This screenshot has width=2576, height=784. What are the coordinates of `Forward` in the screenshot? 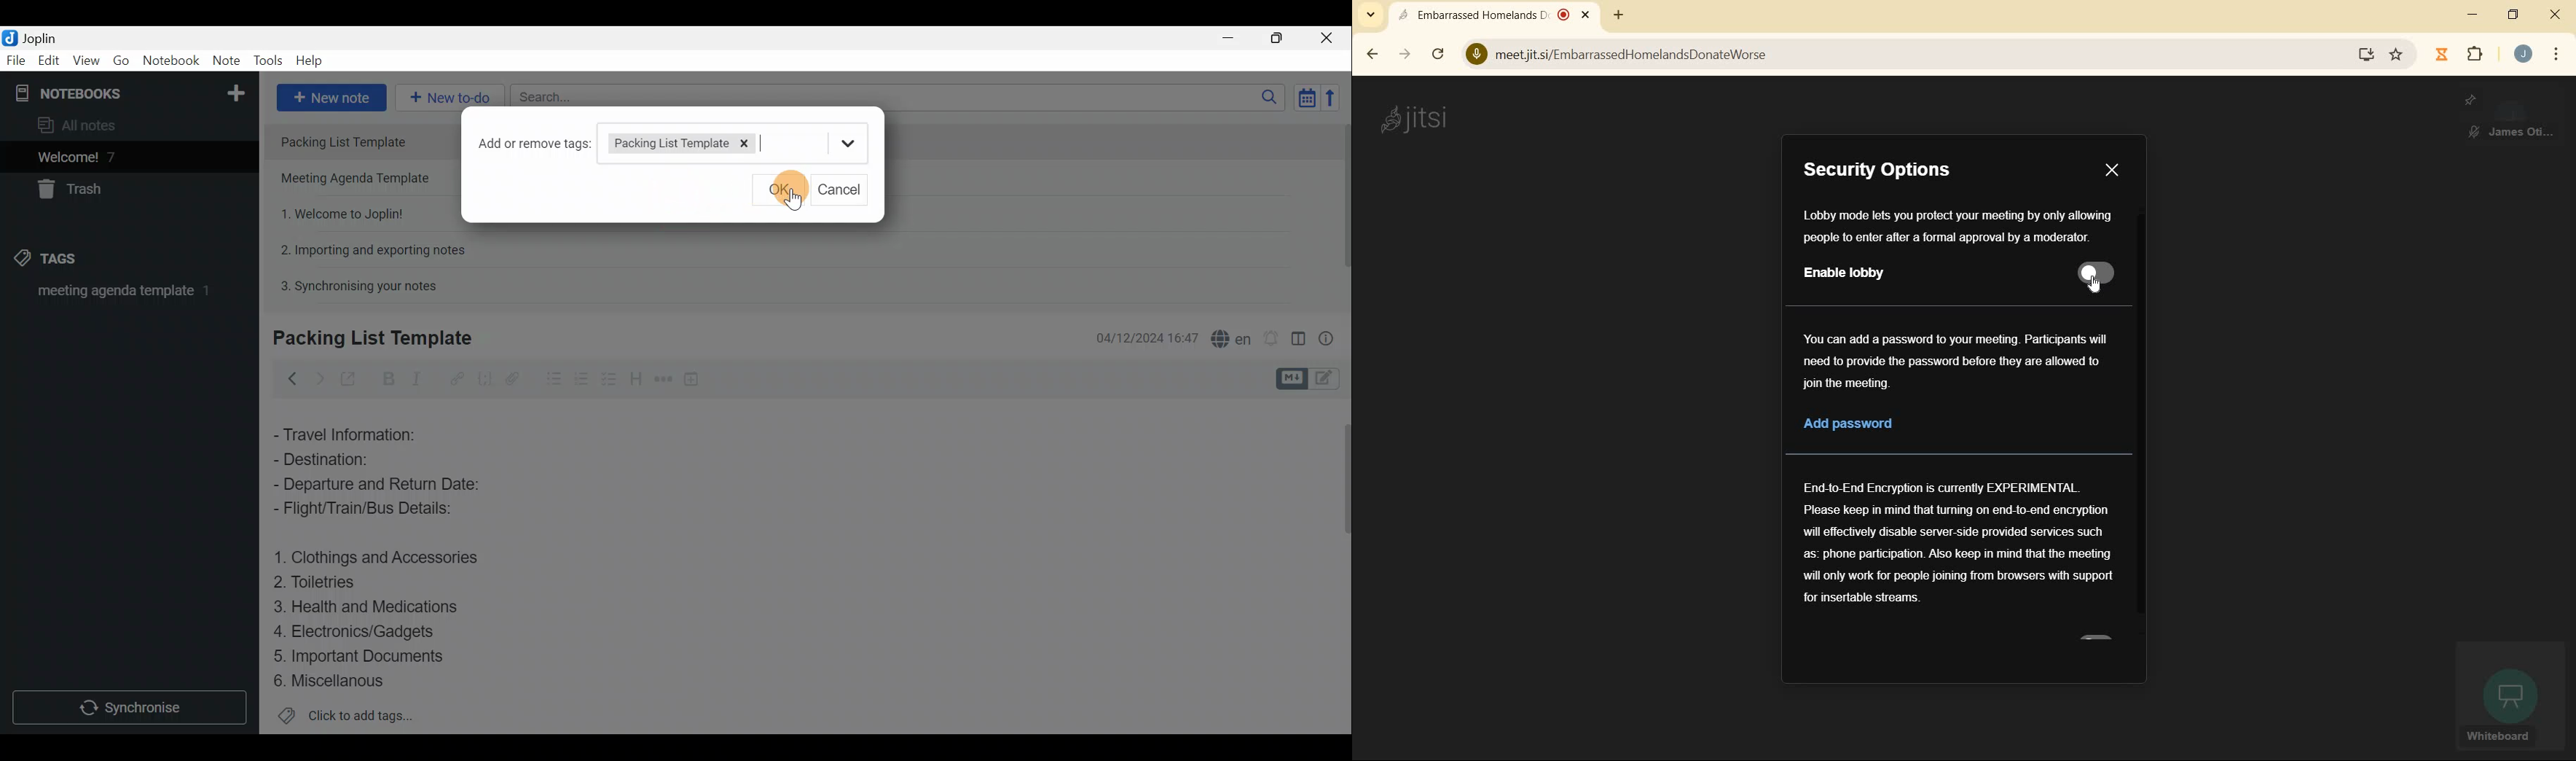 It's located at (317, 377).